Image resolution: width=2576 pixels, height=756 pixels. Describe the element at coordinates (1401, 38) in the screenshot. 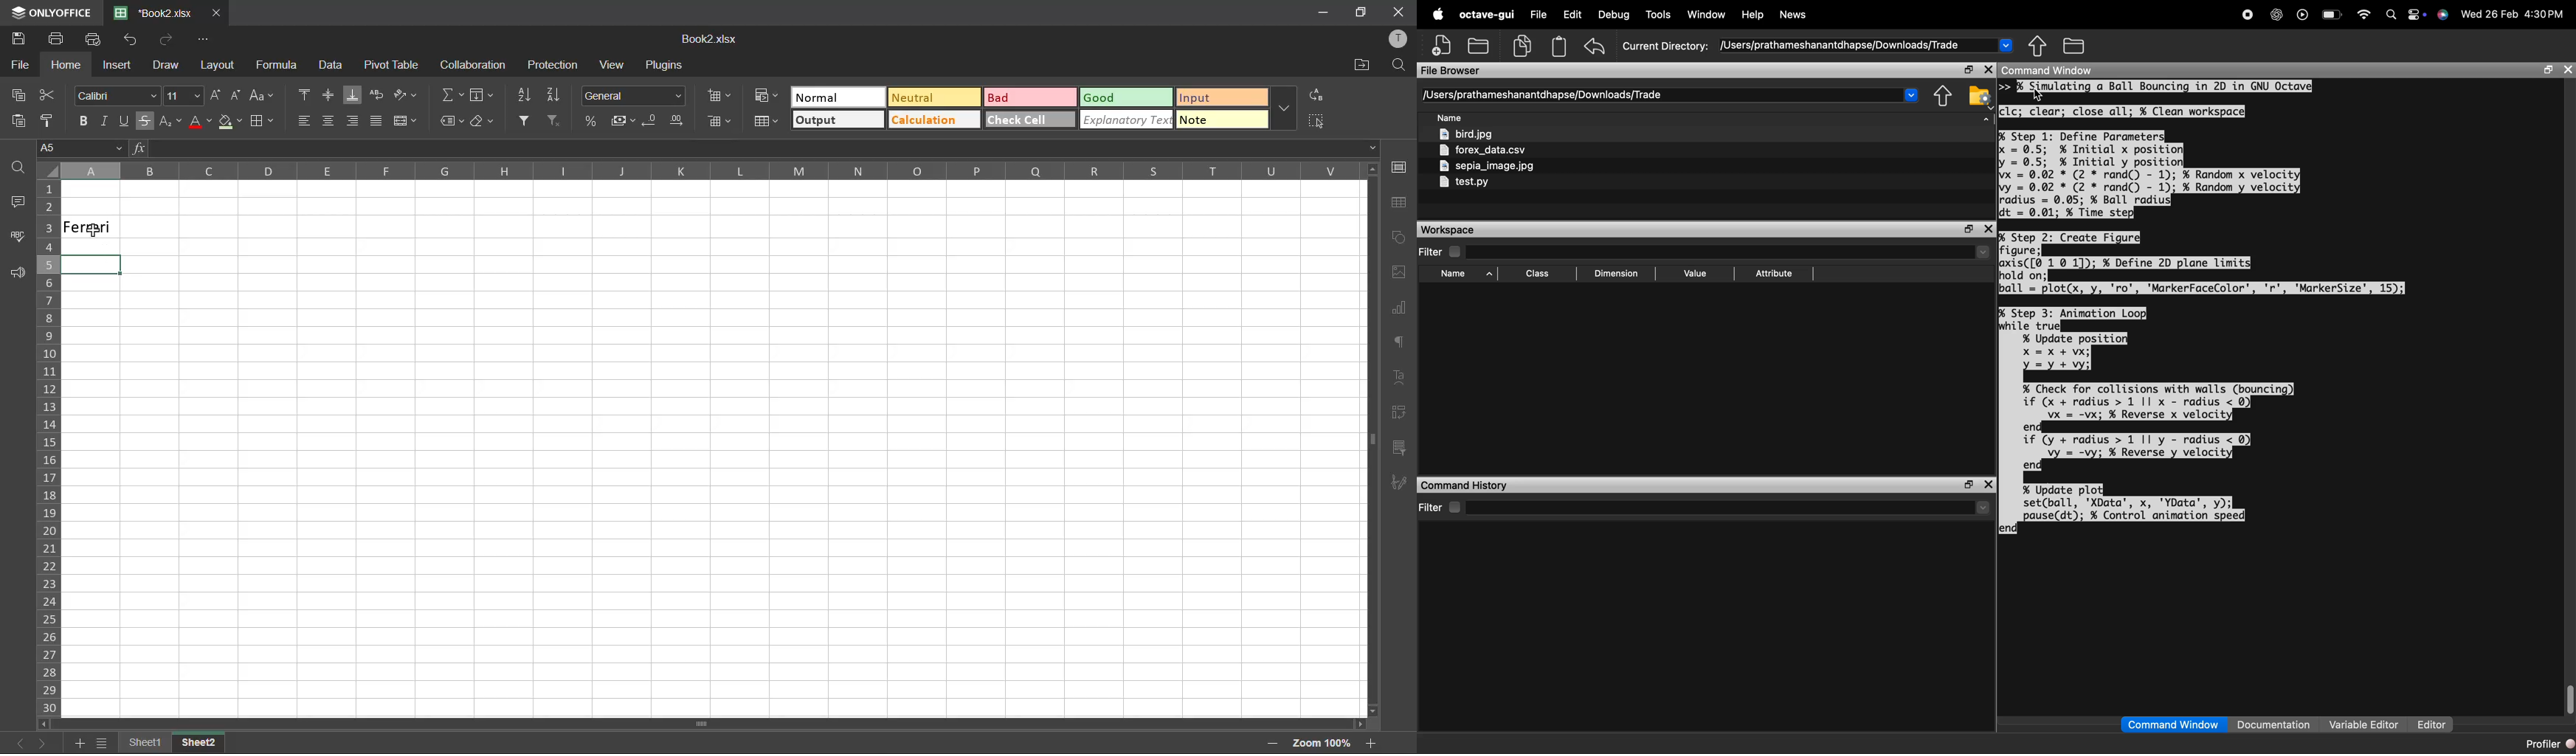

I see `profile` at that location.